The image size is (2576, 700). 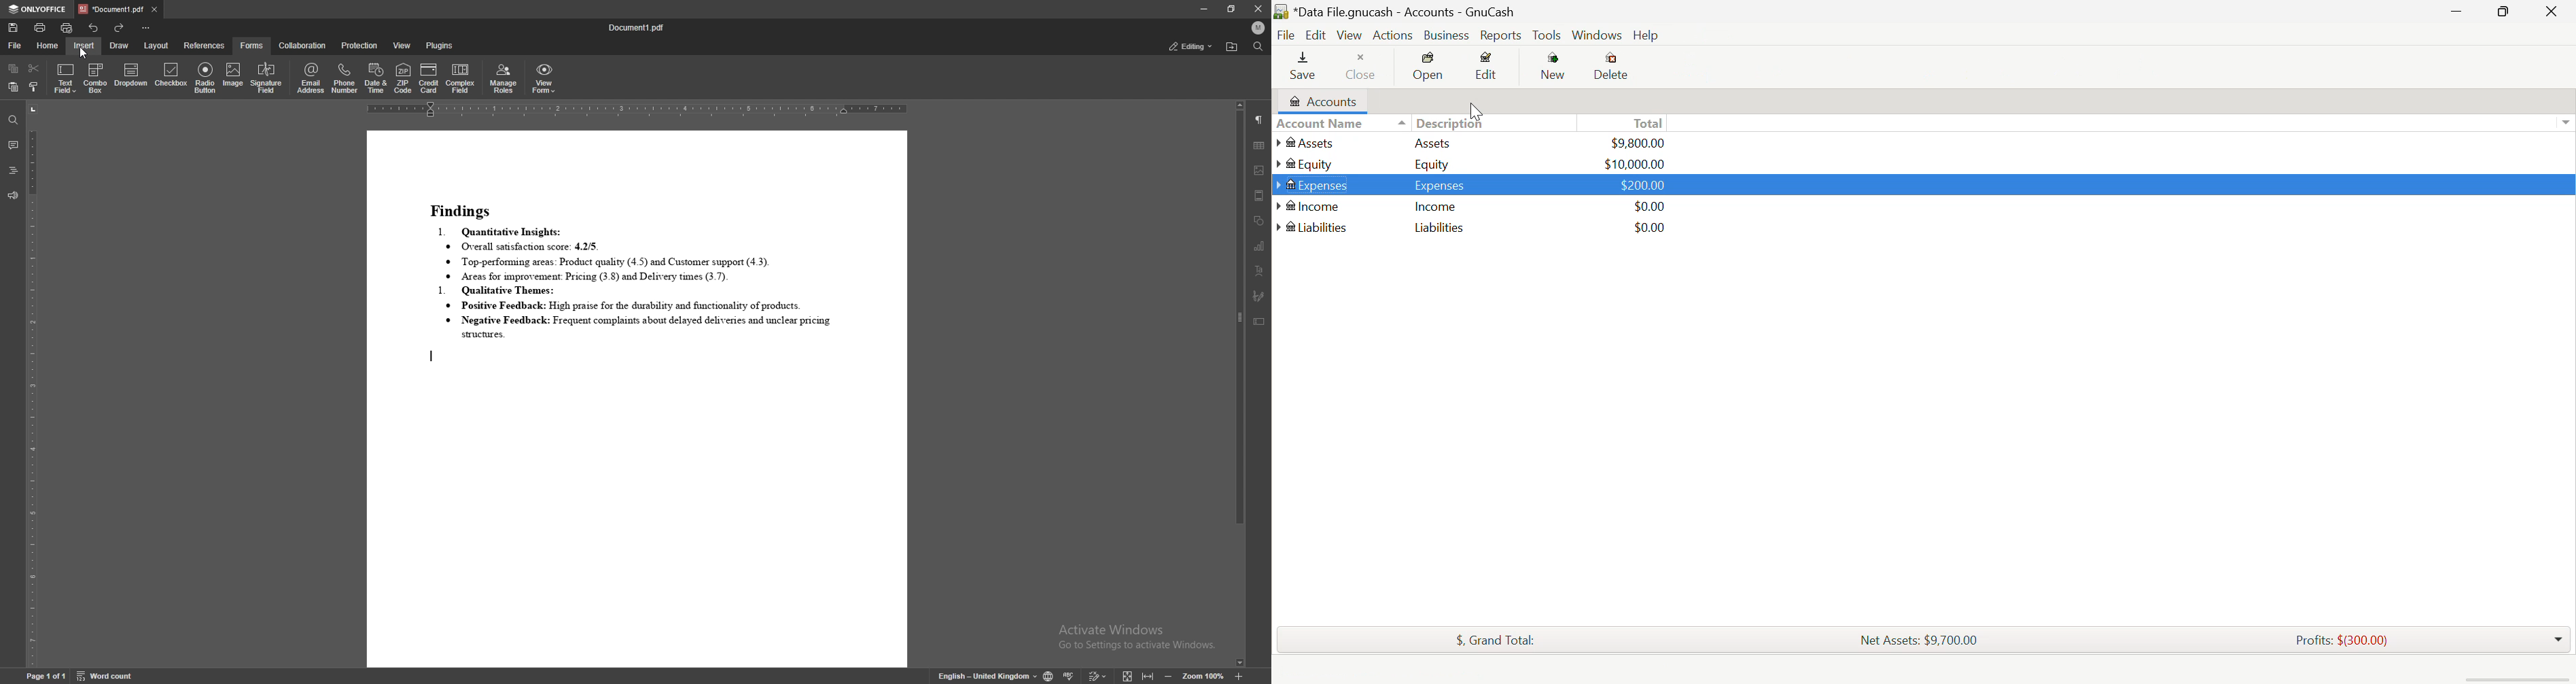 I want to click on phone number, so click(x=345, y=77).